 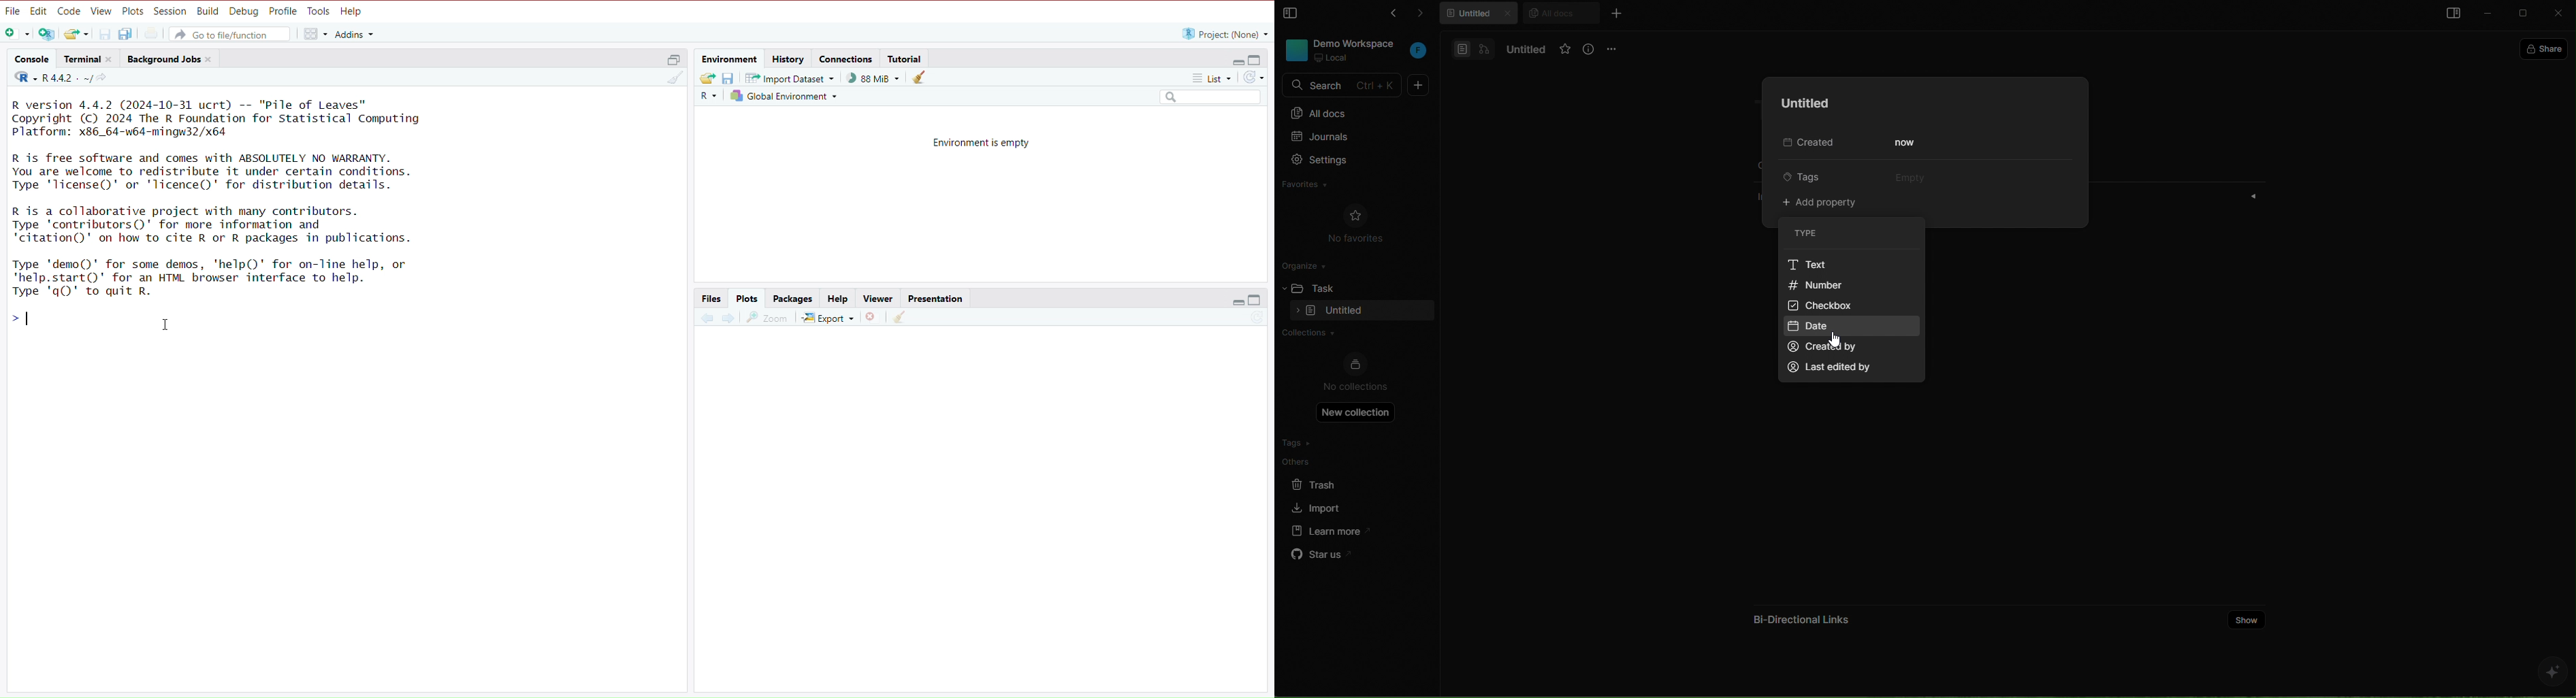 I want to click on Search, so click(x=1208, y=96).